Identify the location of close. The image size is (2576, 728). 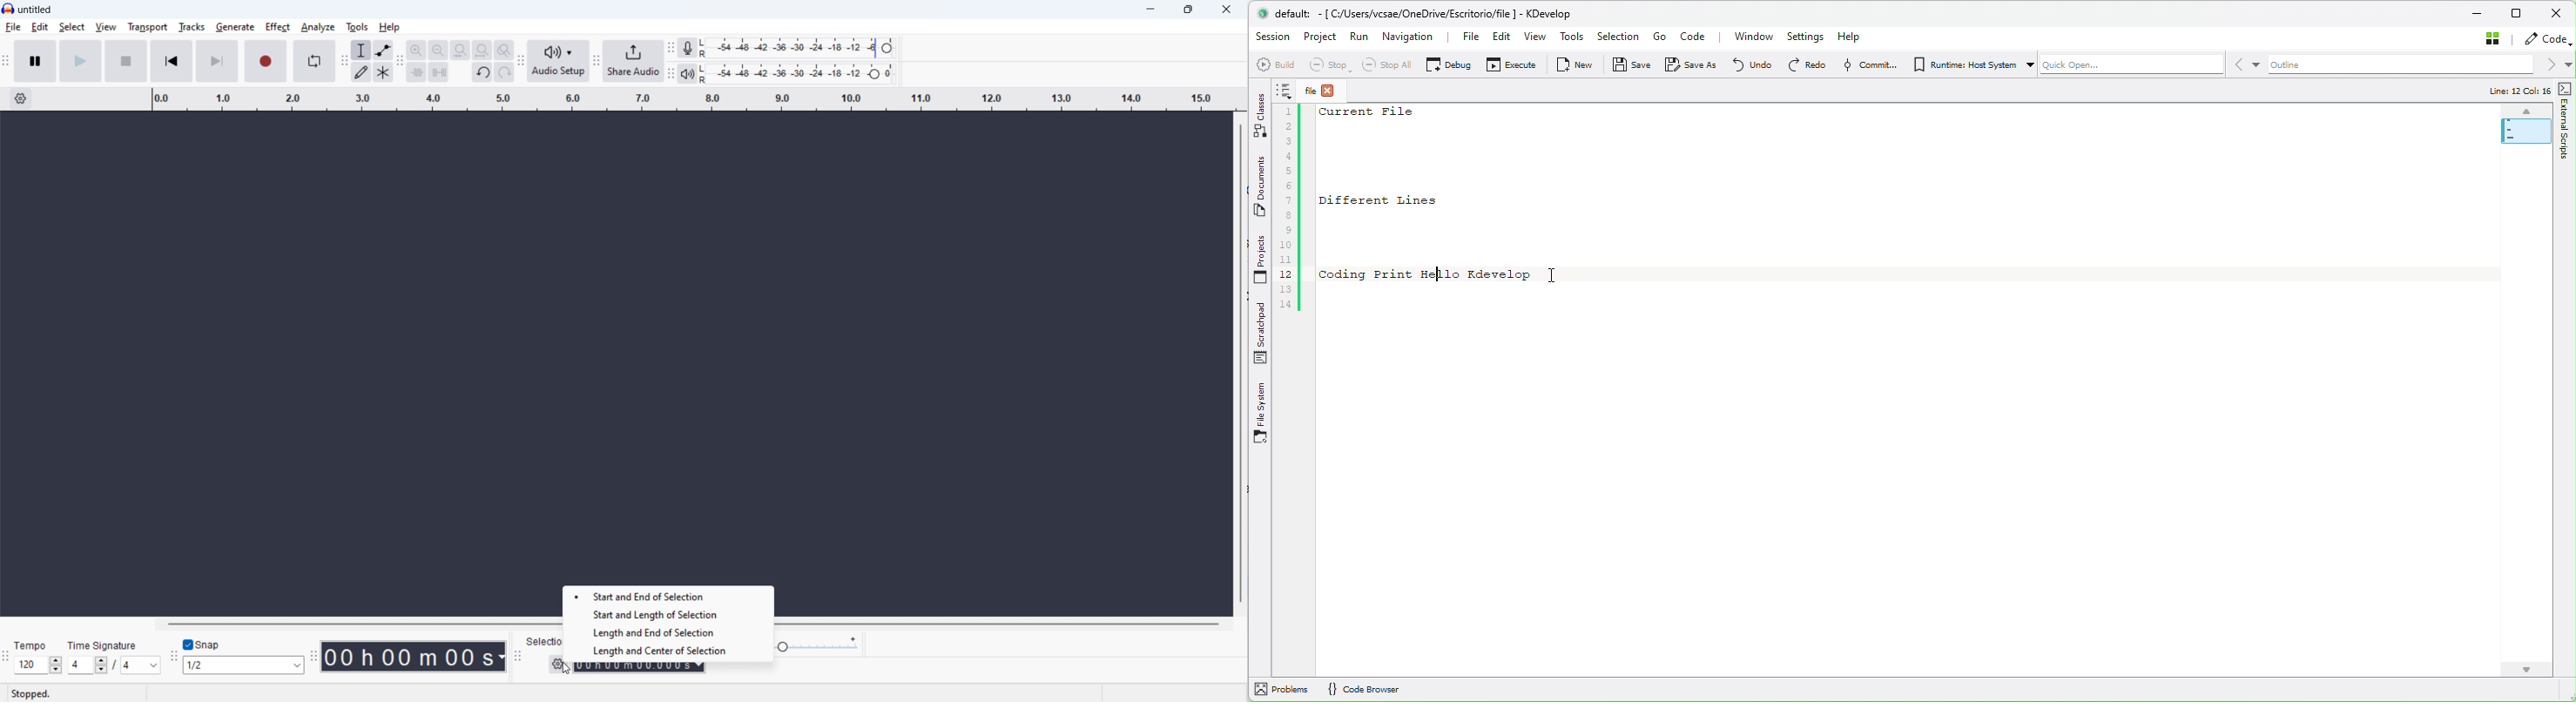
(1226, 9).